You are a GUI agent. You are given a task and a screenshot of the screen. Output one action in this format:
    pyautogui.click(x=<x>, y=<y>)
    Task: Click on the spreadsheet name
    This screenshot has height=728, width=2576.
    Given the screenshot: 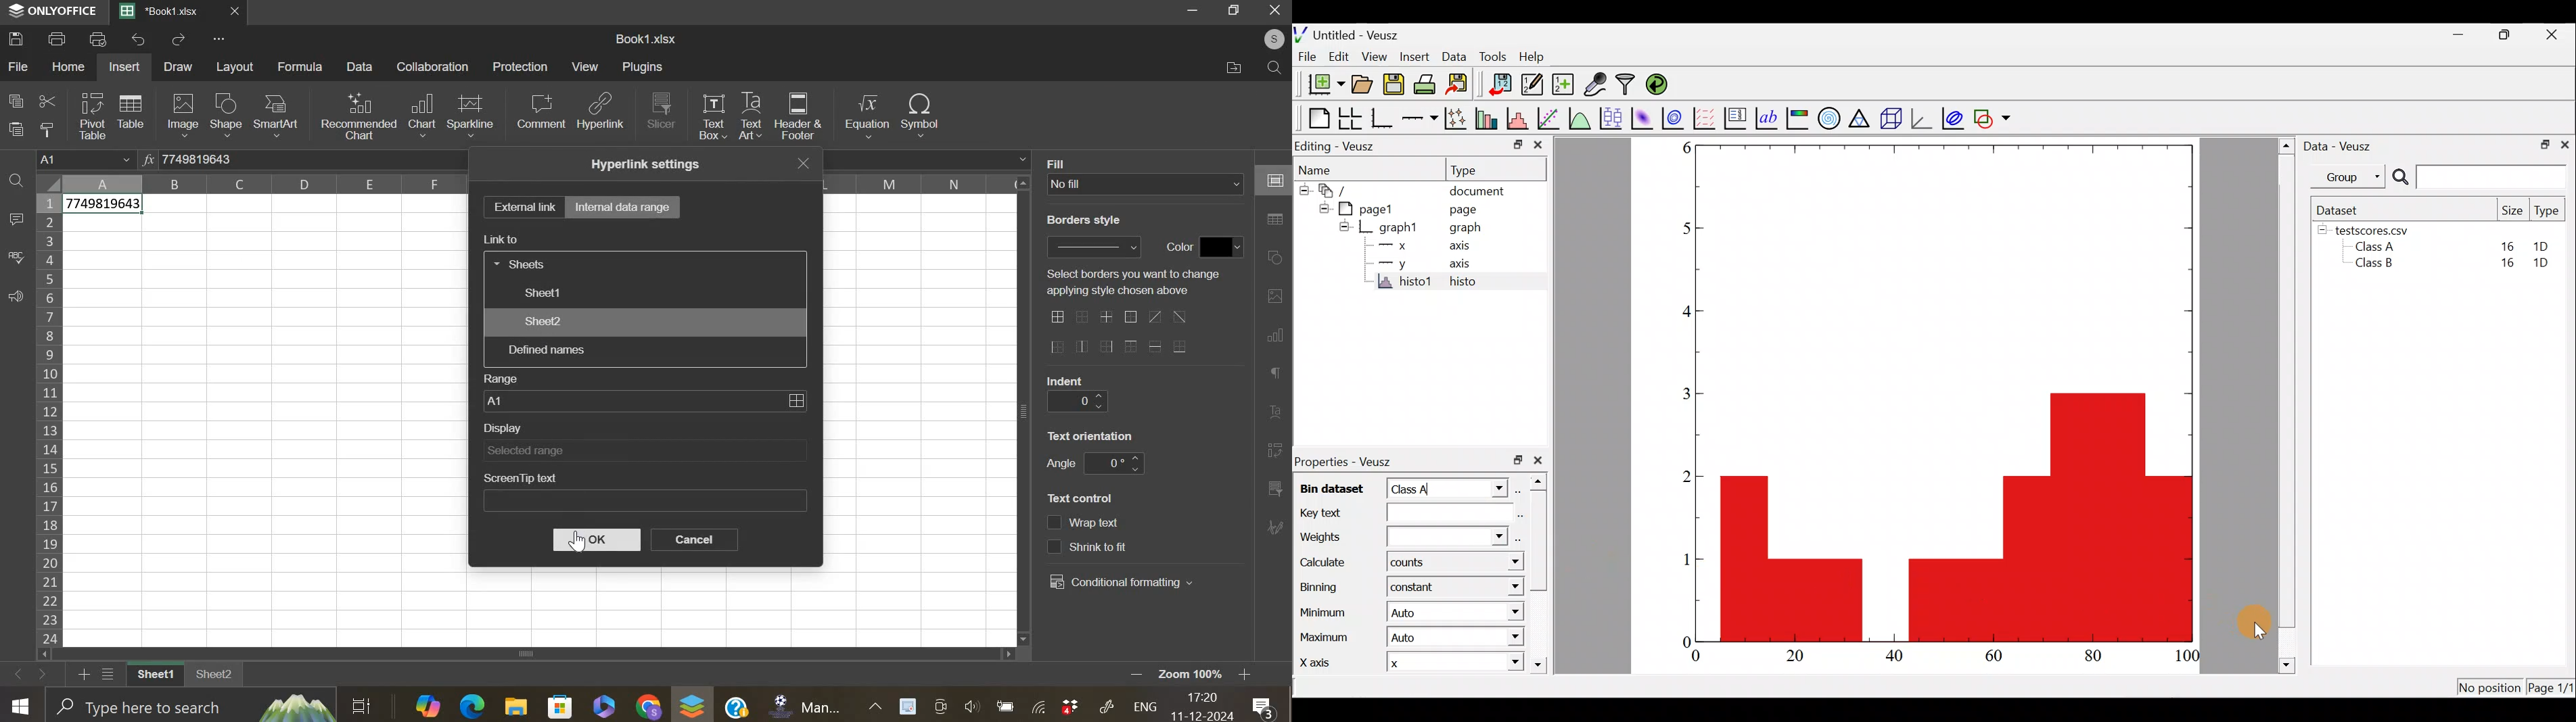 What is the action you would take?
    pyautogui.click(x=645, y=39)
    